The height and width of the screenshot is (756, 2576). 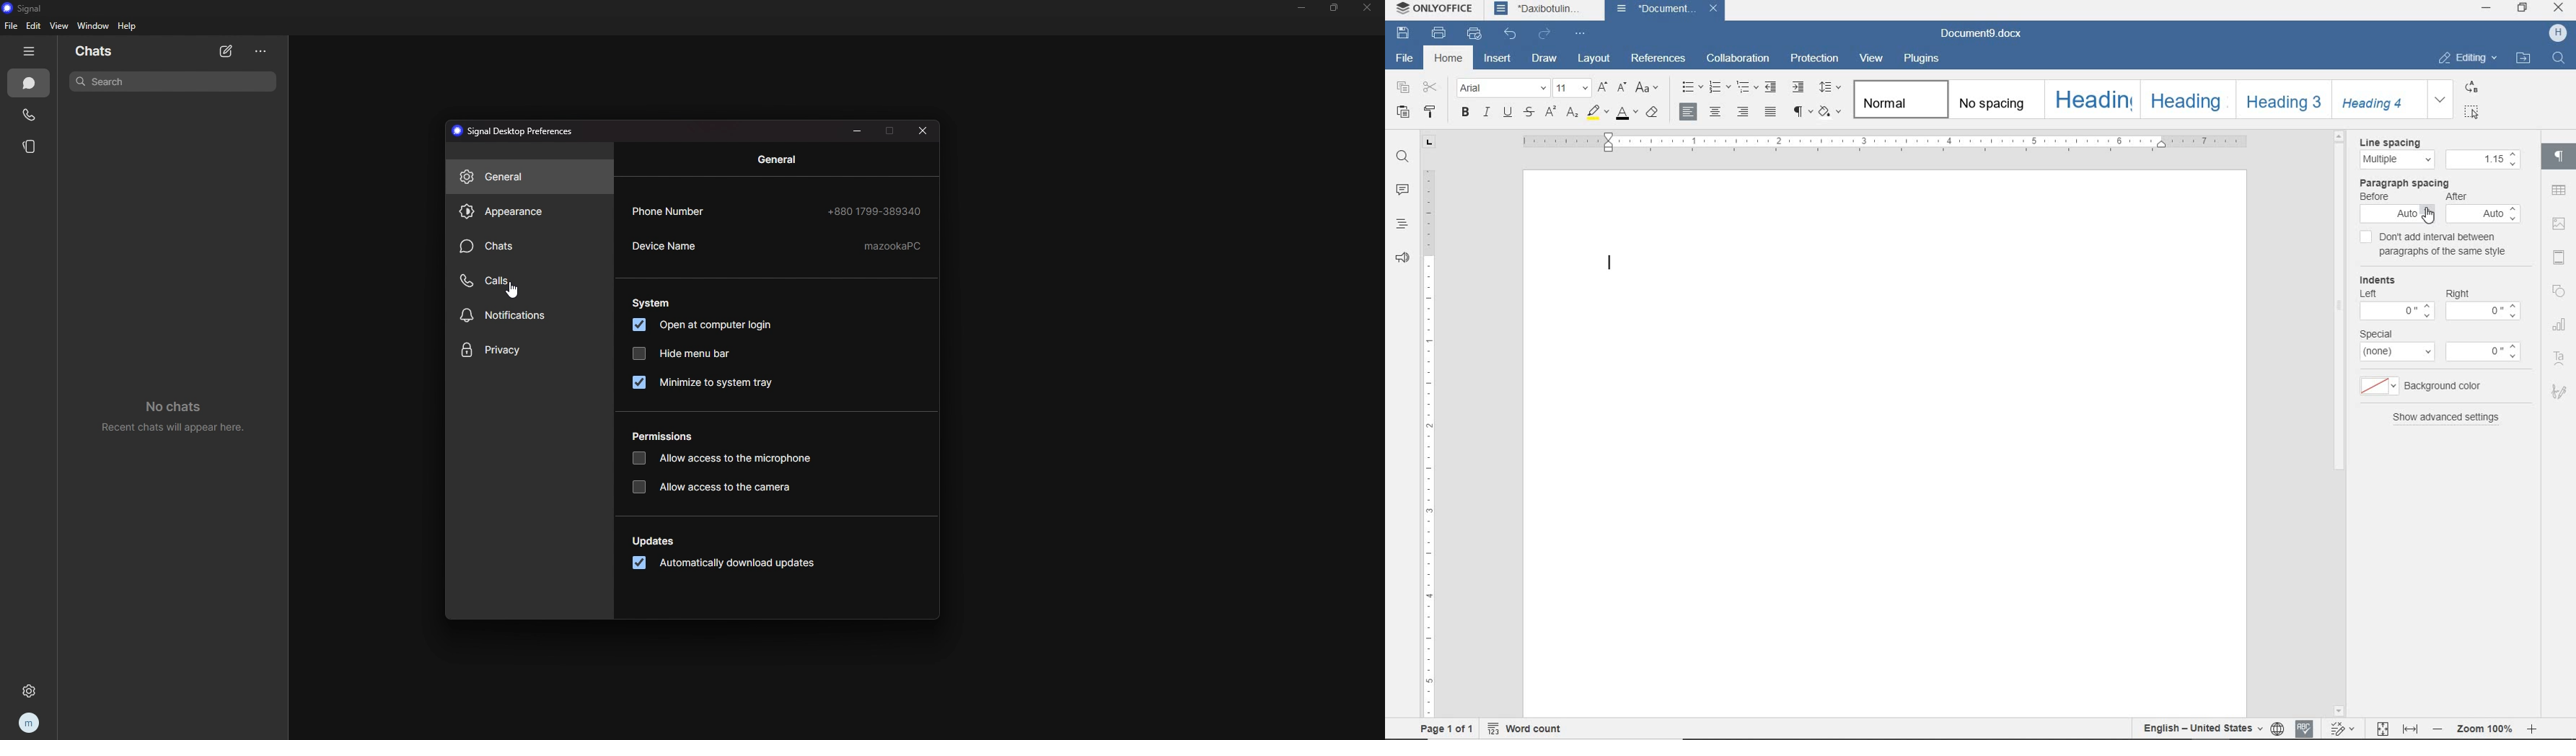 I want to click on increase indent, so click(x=1799, y=87).